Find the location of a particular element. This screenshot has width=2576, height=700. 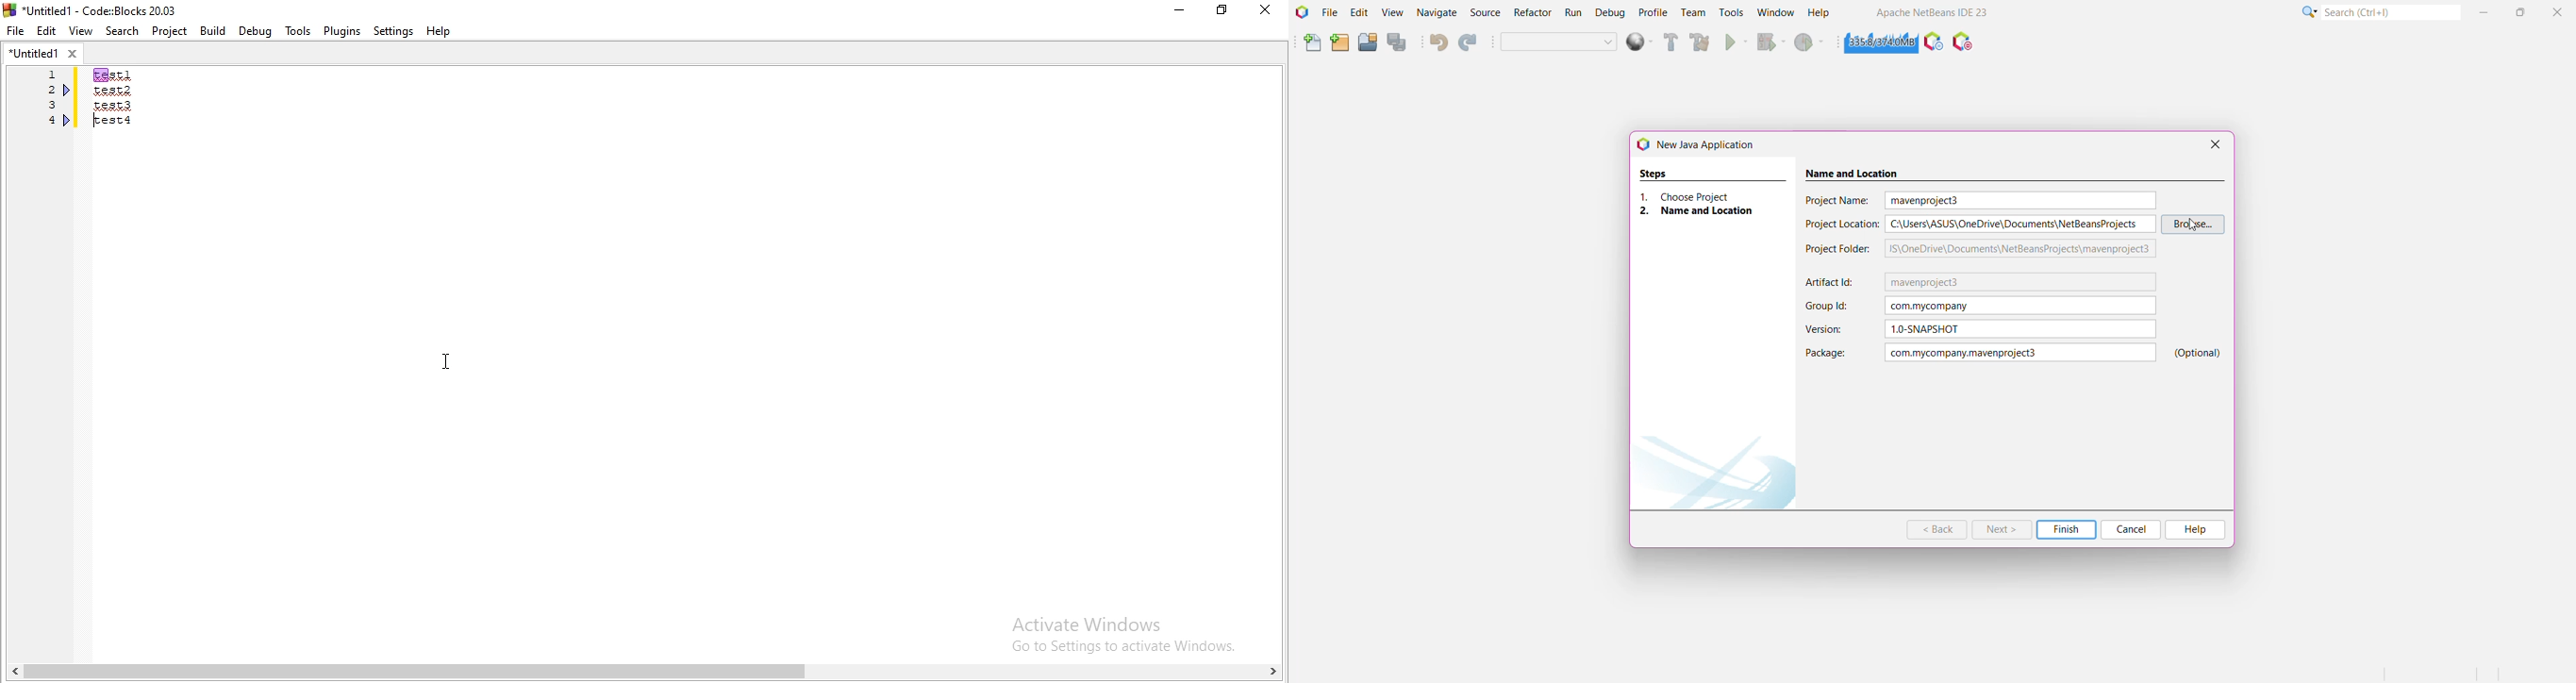

Navigate is located at coordinates (1437, 13).